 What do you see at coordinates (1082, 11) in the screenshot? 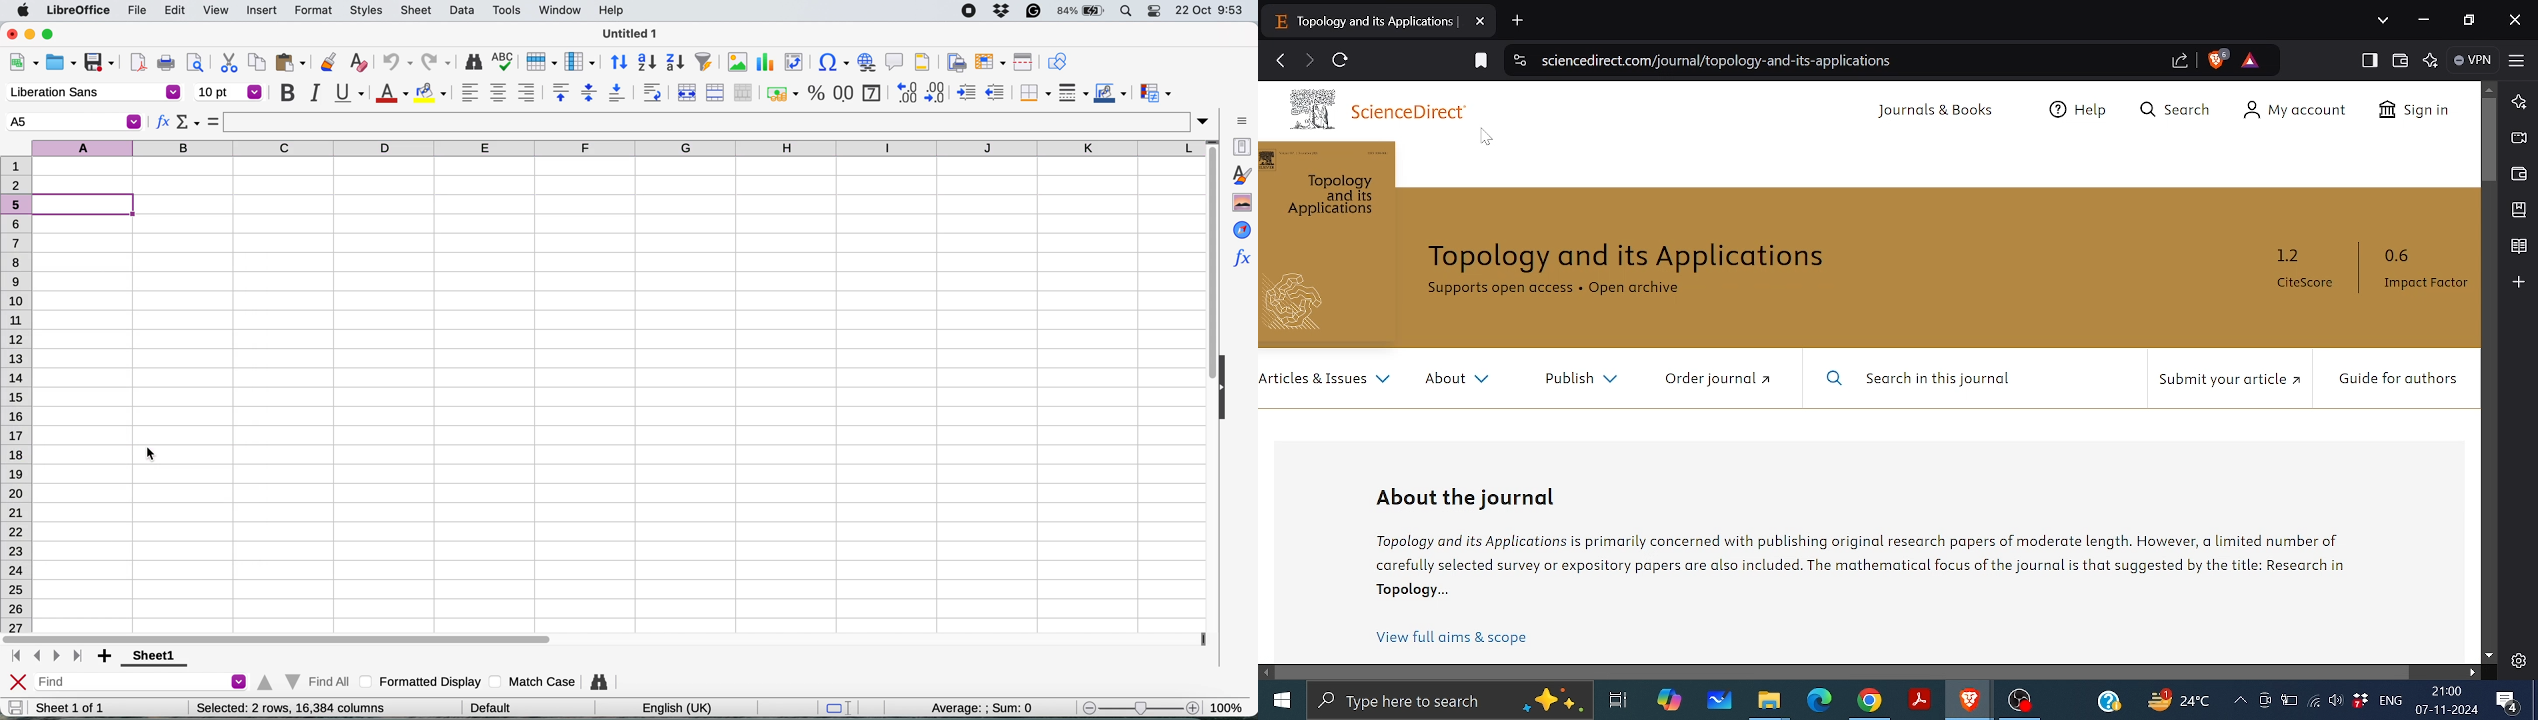
I see `battery` at bounding box center [1082, 11].